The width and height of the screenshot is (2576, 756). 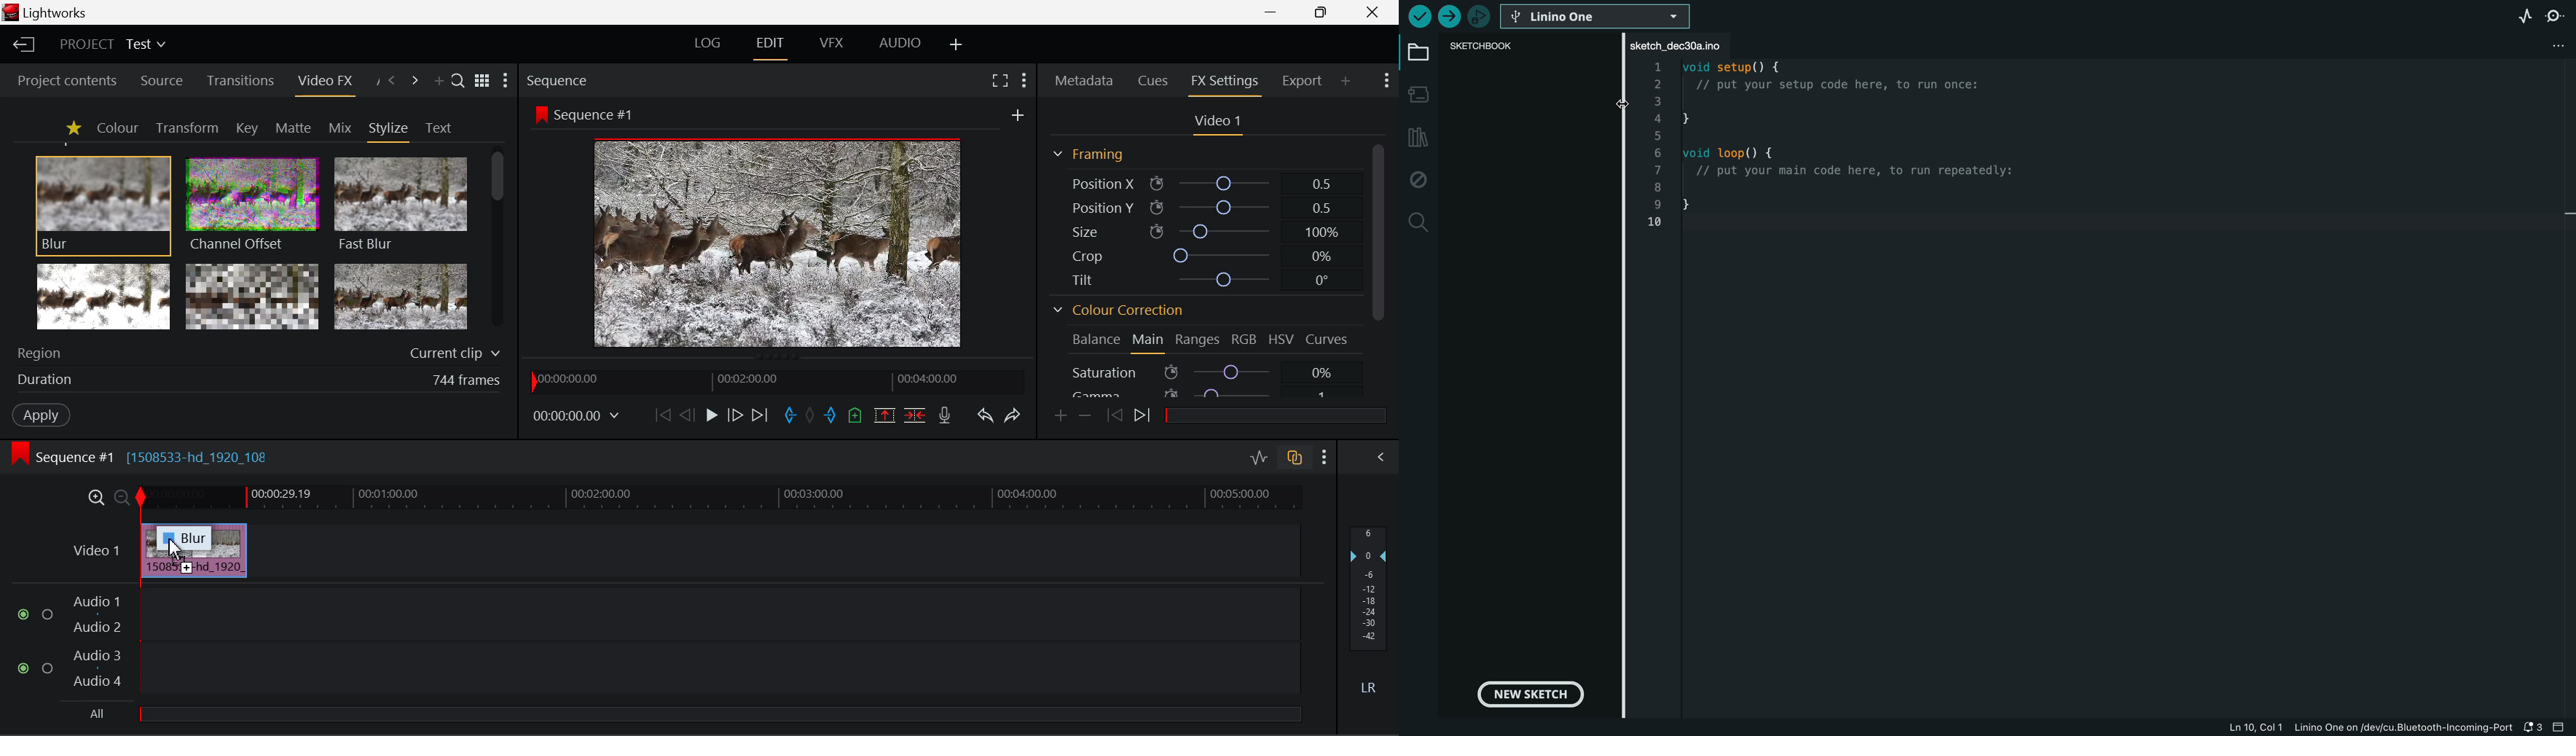 What do you see at coordinates (1198, 340) in the screenshot?
I see `Ranges` at bounding box center [1198, 340].